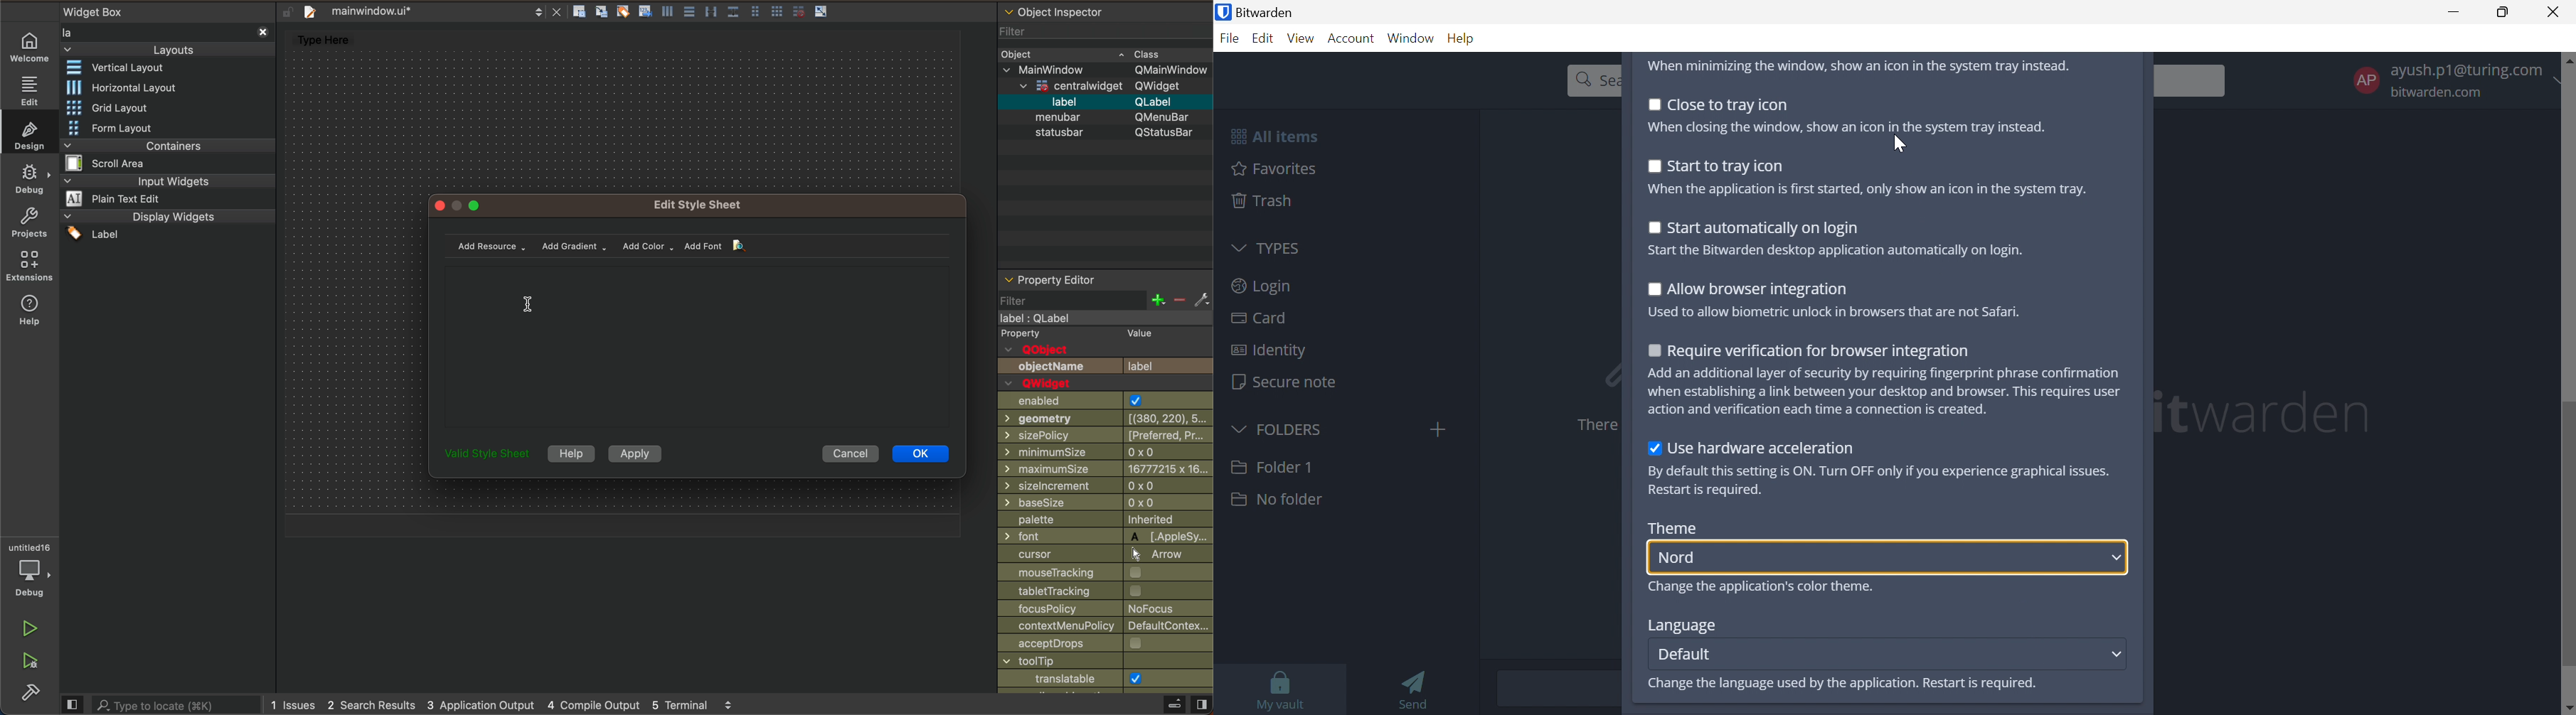  I want to click on FOLDERS, so click(1292, 428).